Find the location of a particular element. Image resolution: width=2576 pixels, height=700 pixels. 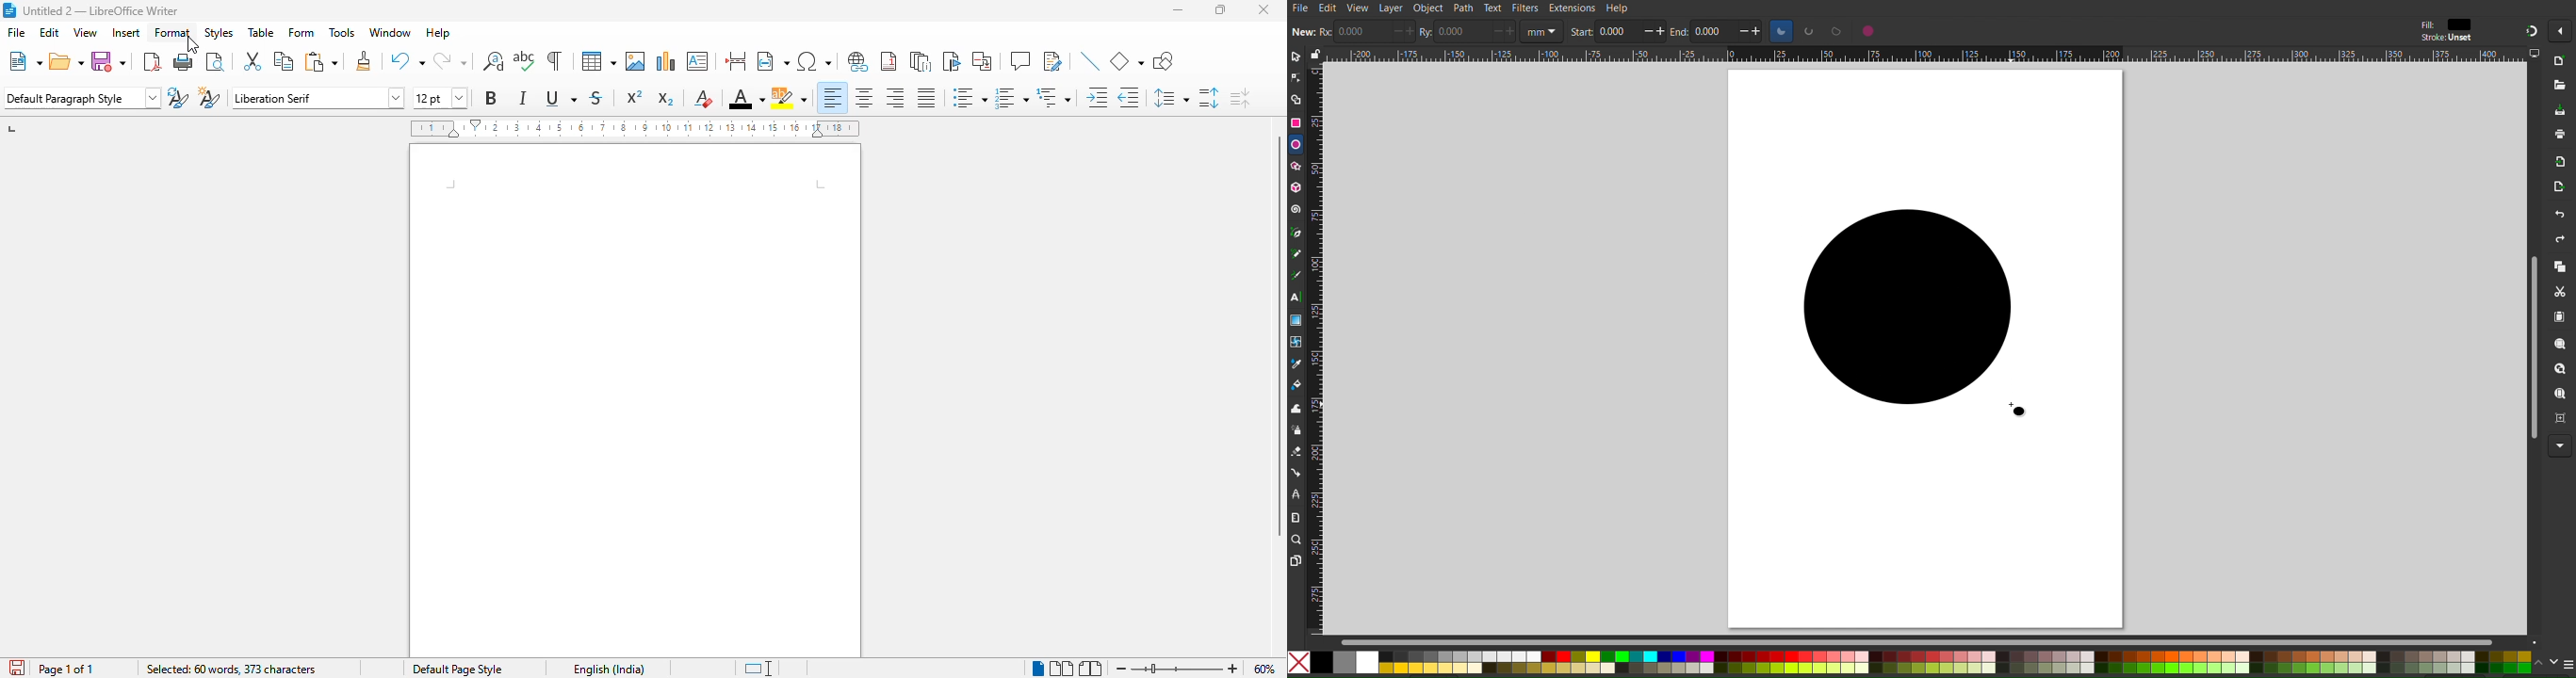

bold is located at coordinates (490, 97).